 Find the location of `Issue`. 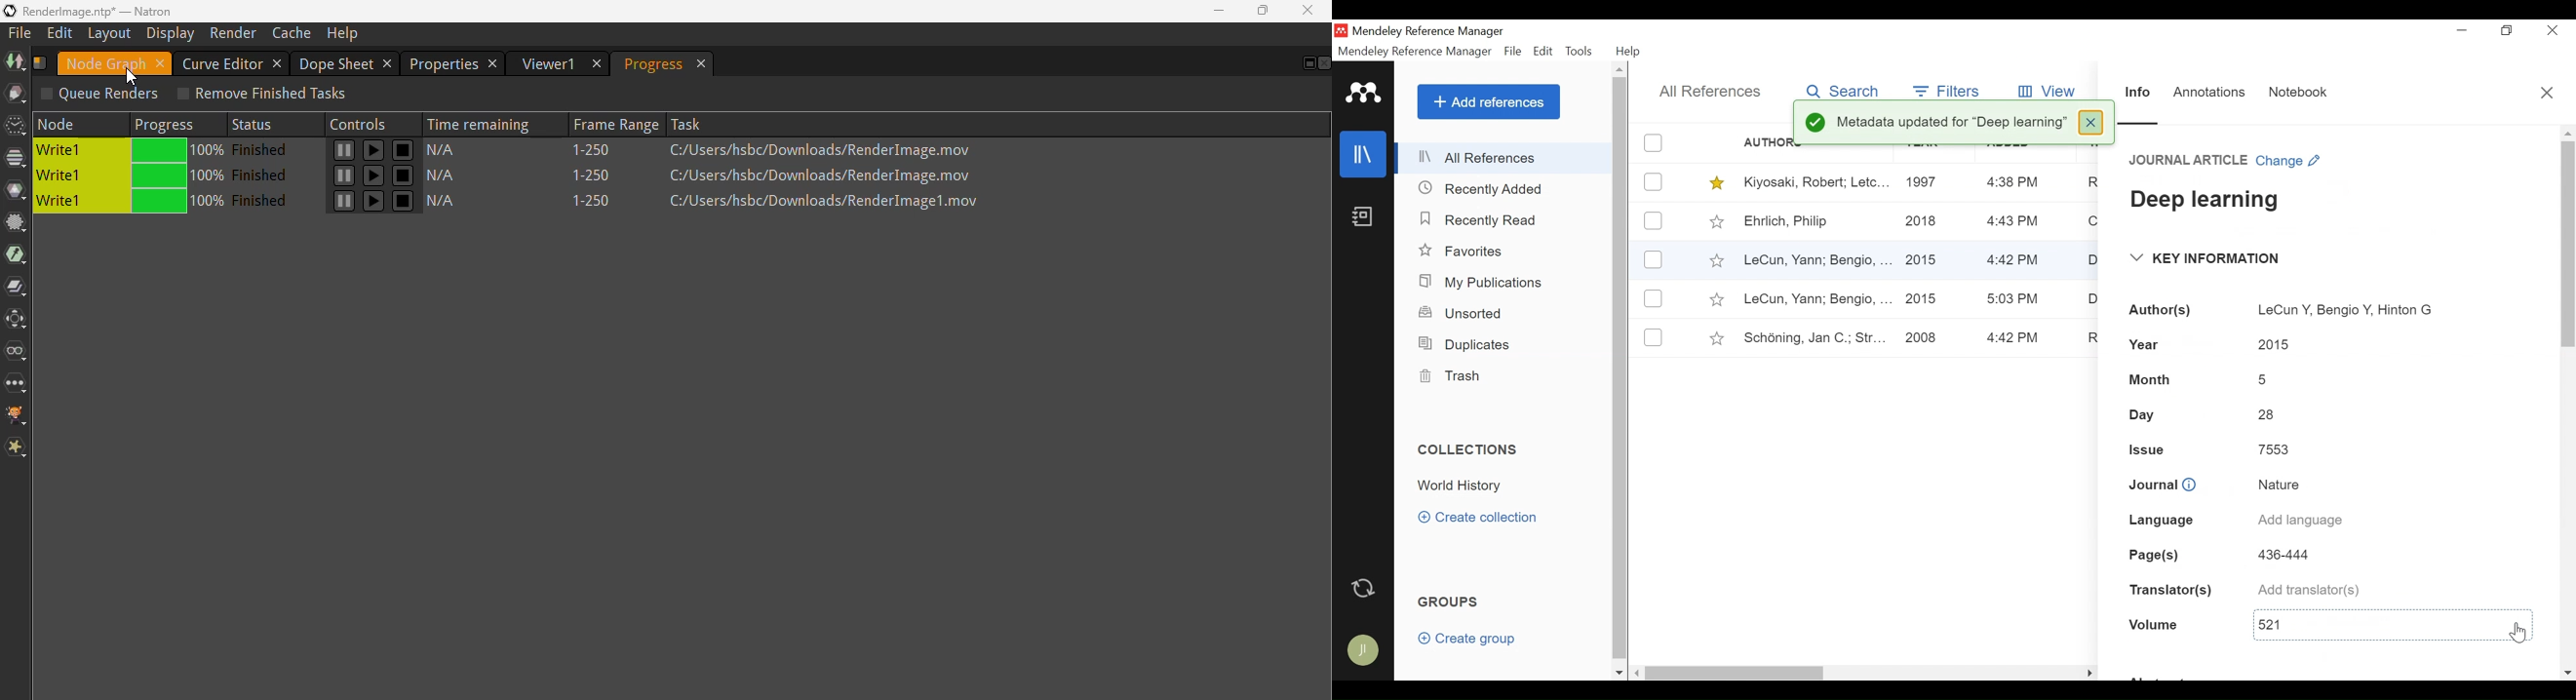

Issue is located at coordinates (2142, 450).